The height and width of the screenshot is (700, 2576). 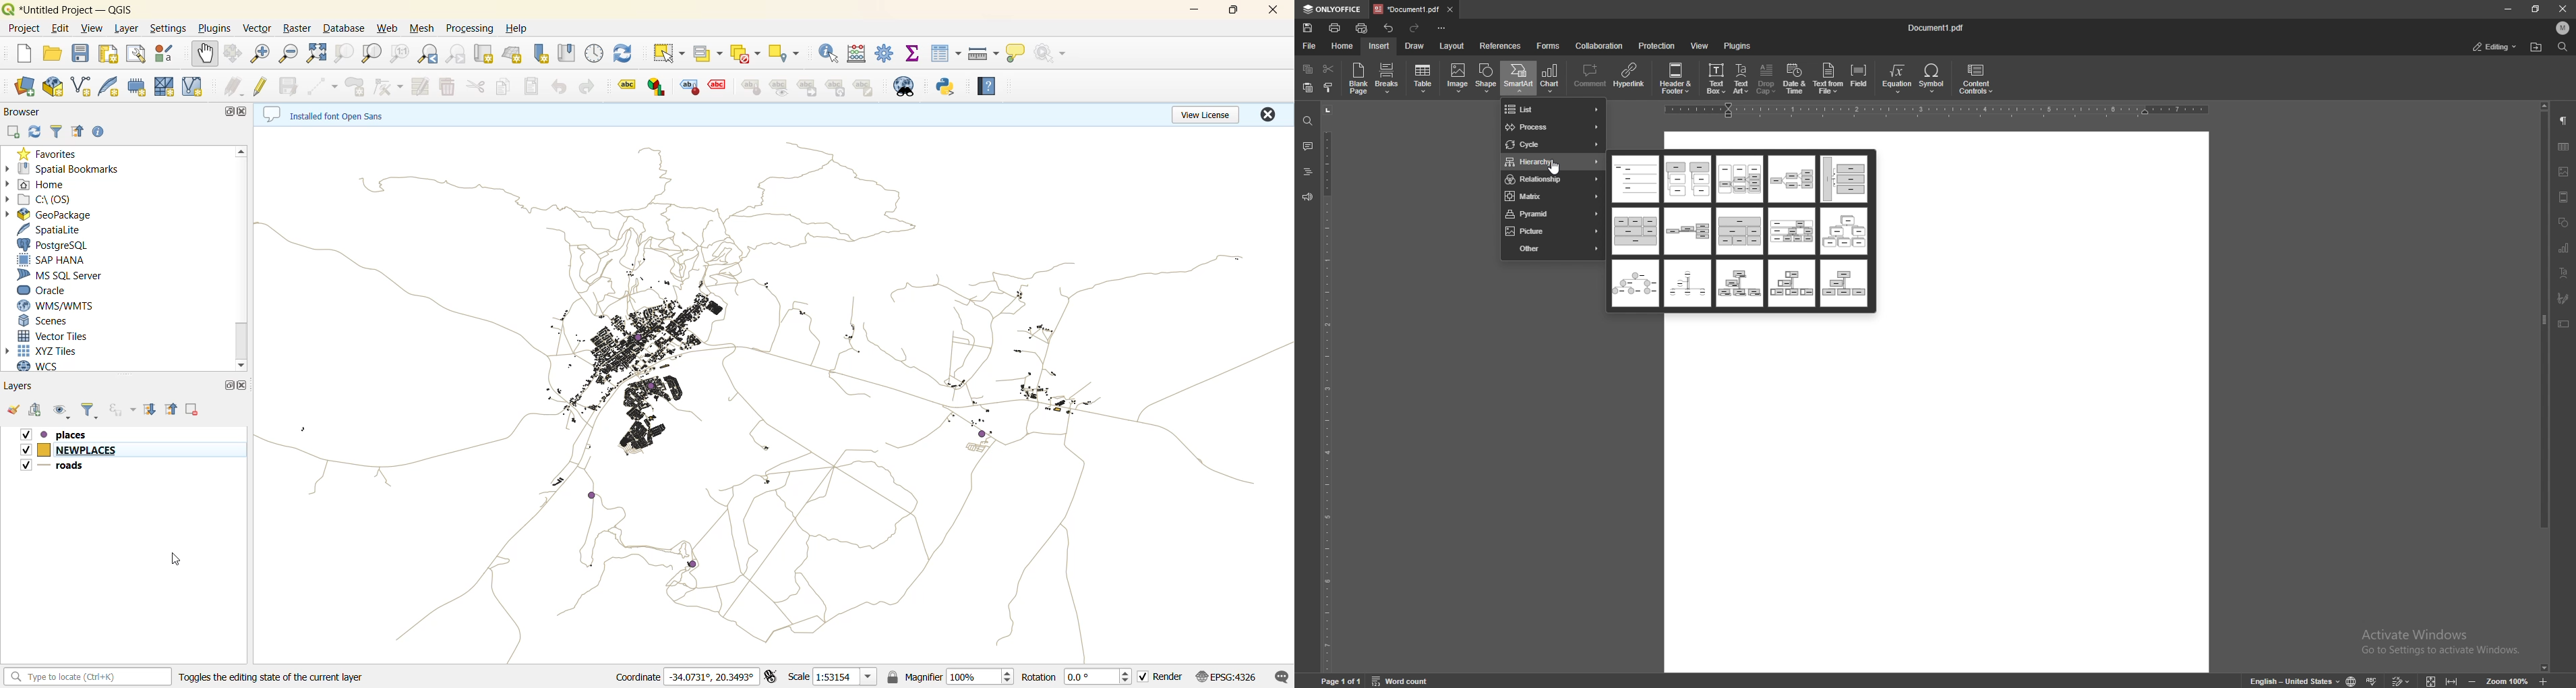 I want to click on find, so click(x=1308, y=122).